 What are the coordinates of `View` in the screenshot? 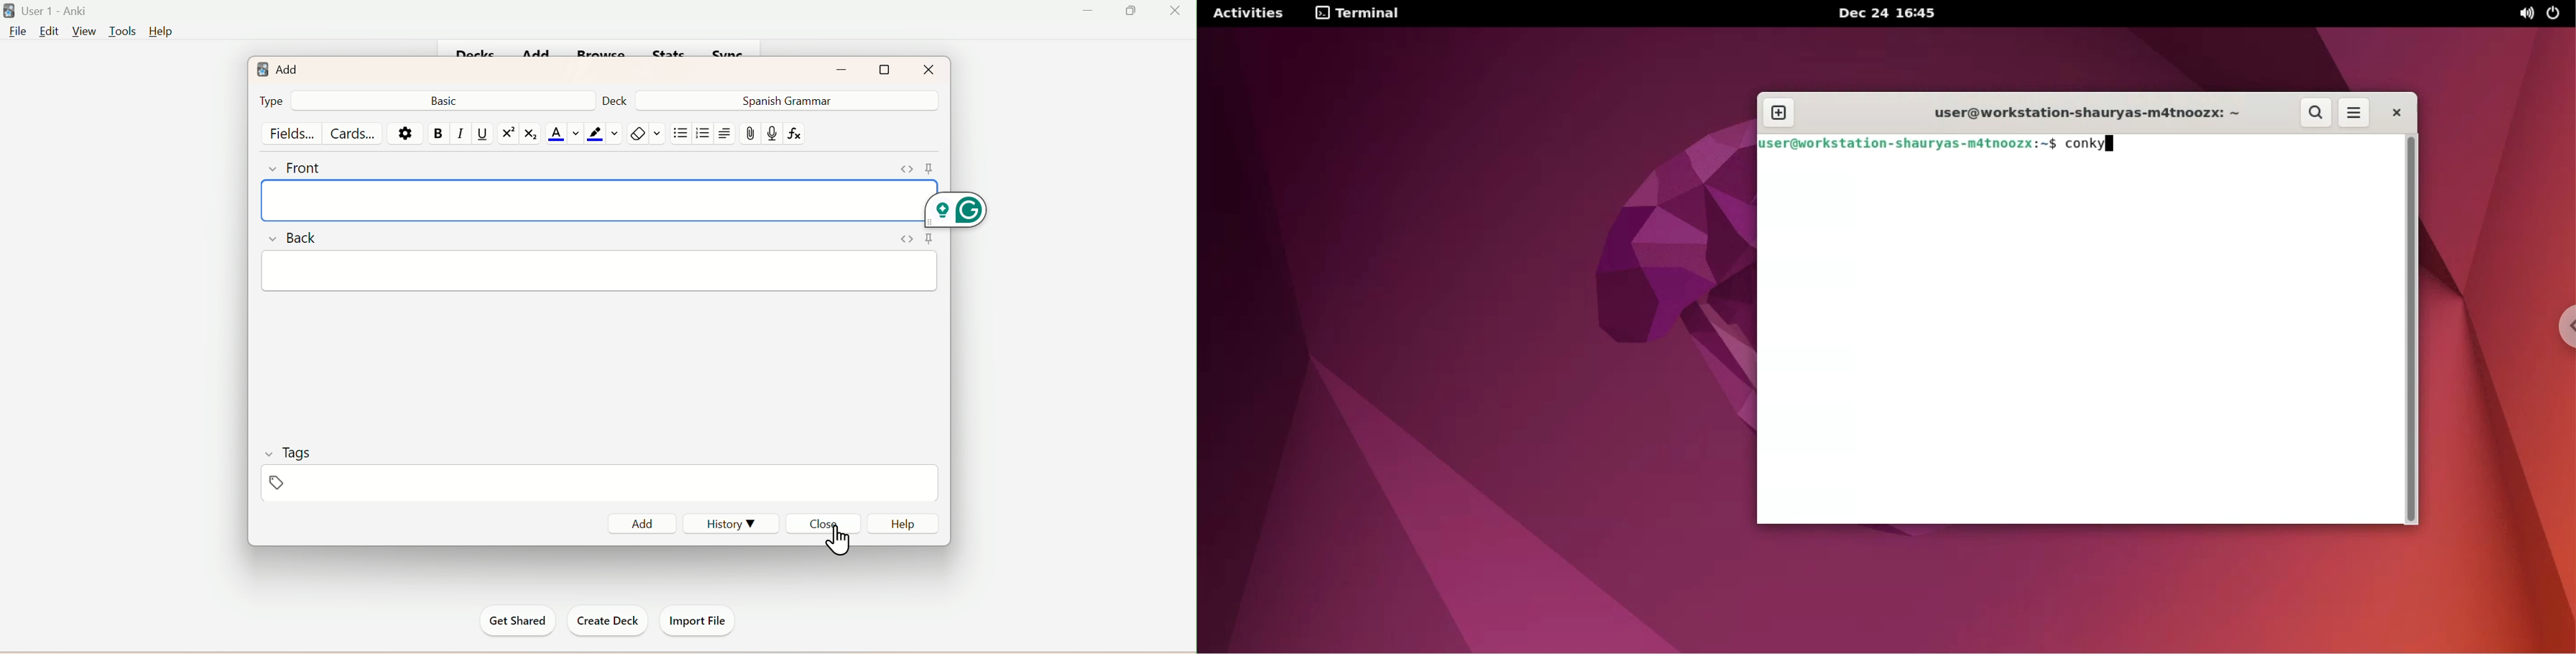 It's located at (82, 31).